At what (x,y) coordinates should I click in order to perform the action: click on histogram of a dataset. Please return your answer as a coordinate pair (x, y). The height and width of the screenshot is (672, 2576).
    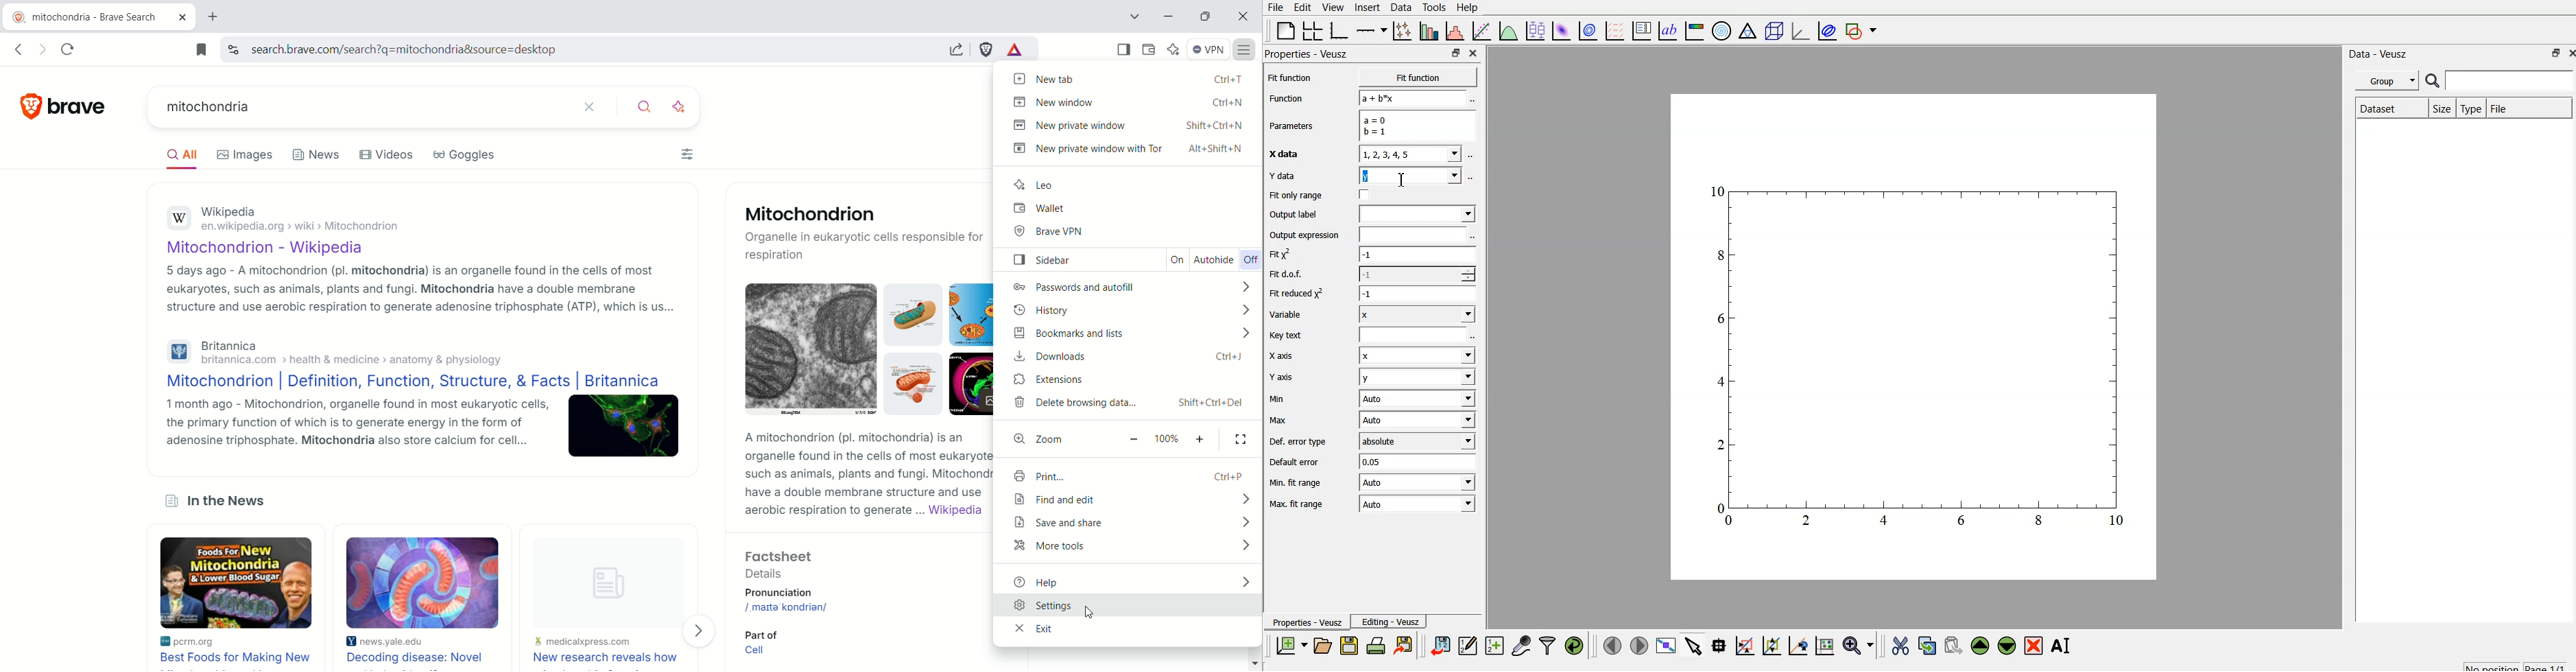
    Looking at the image, I should click on (1454, 31).